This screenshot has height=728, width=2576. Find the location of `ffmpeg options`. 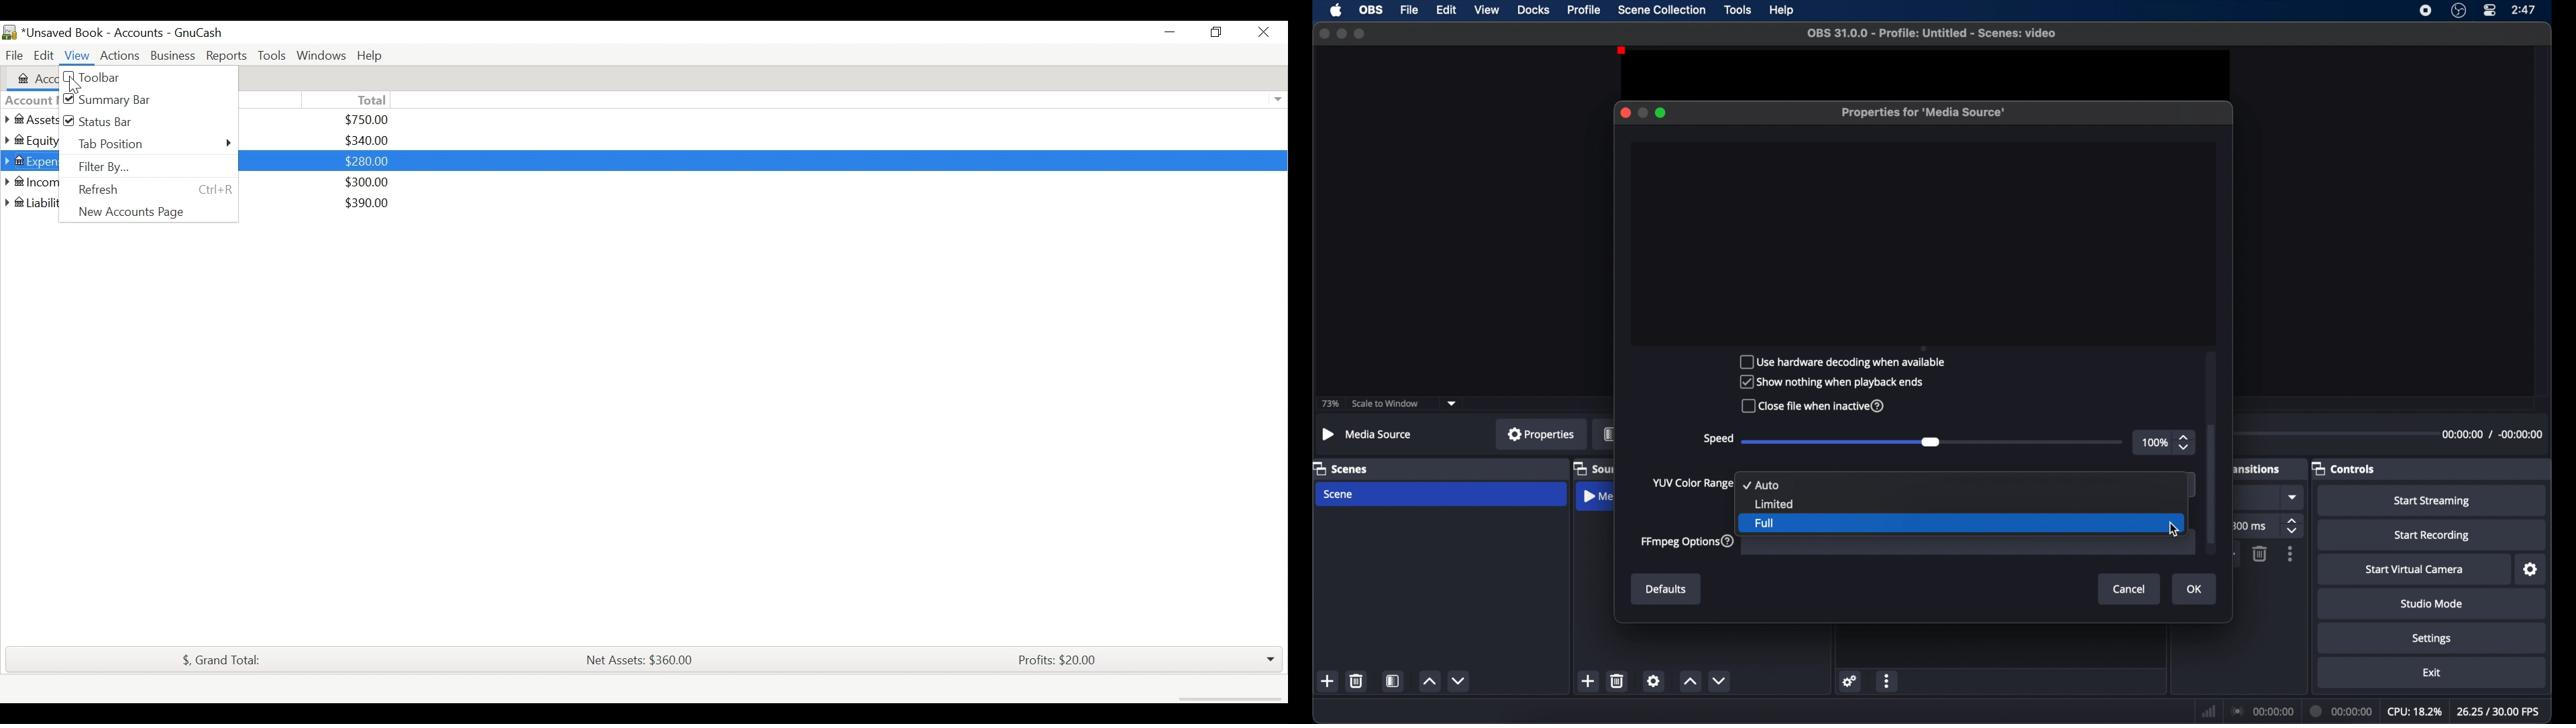

ffmpeg options is located at coordinates (1689, 542).